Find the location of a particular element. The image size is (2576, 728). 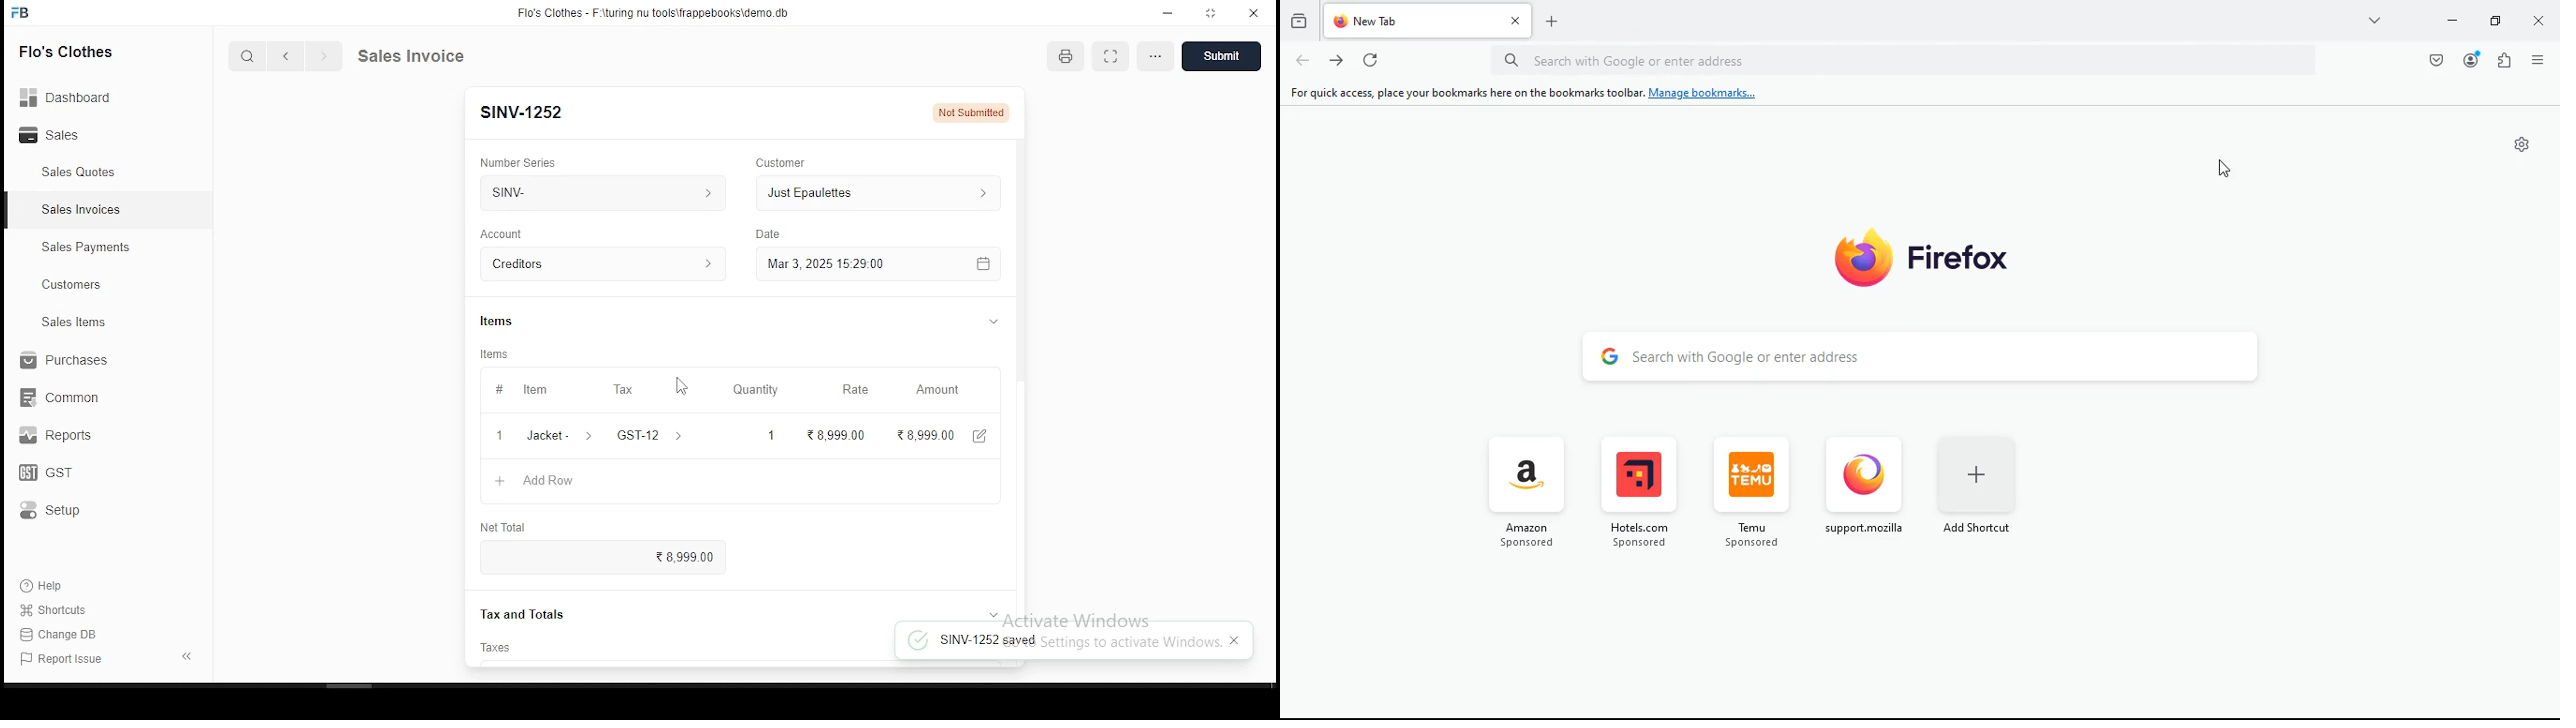

| (7 SINV-12526aved Settings to activate Windows is located at coordinates (1079, 641).